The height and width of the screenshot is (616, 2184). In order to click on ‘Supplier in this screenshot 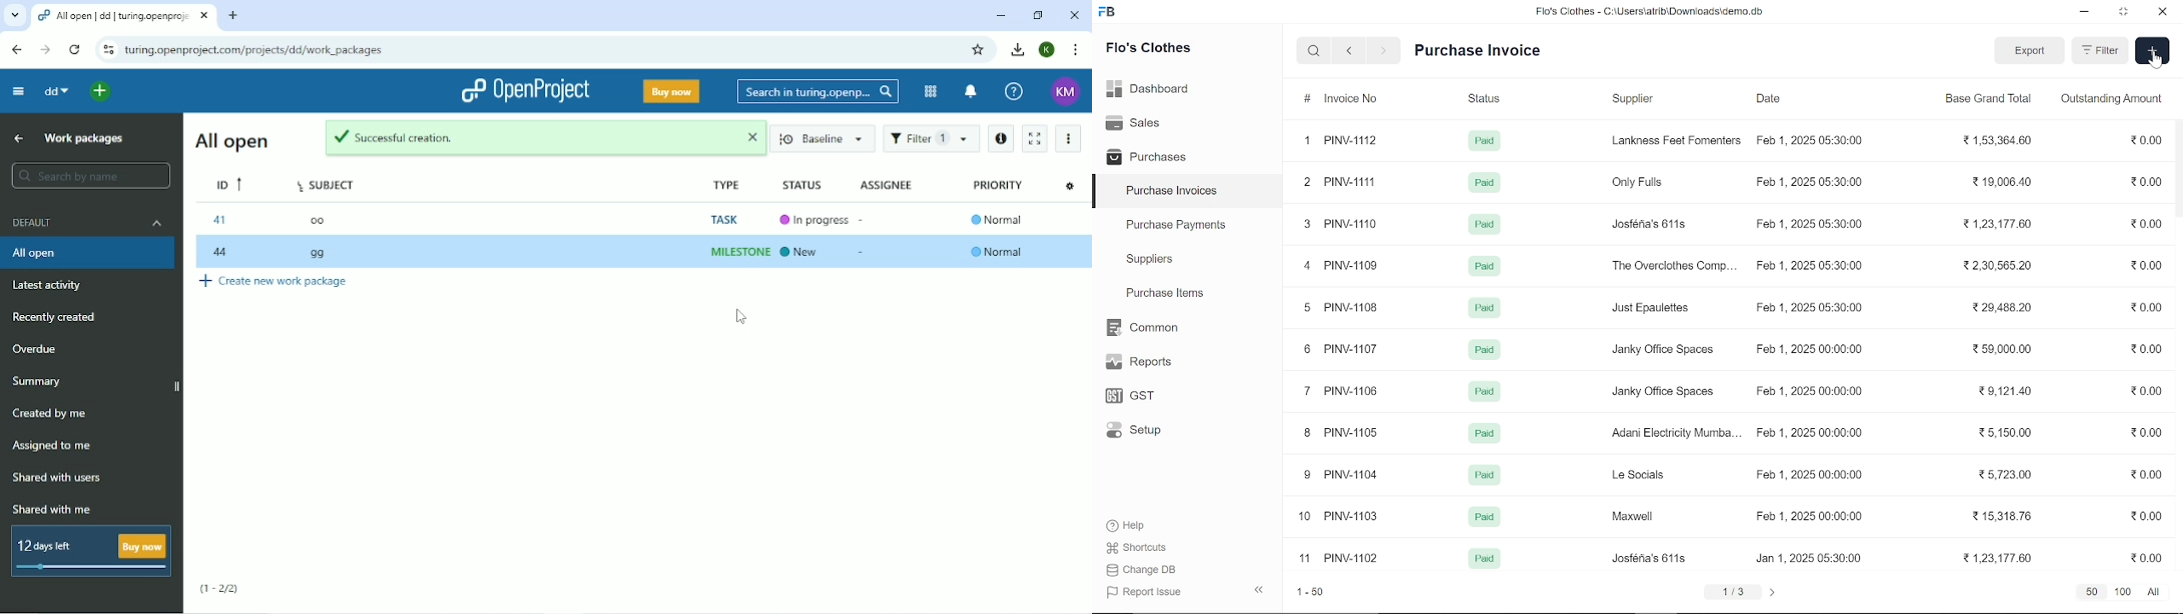, I will do `click(1632, 100)`.